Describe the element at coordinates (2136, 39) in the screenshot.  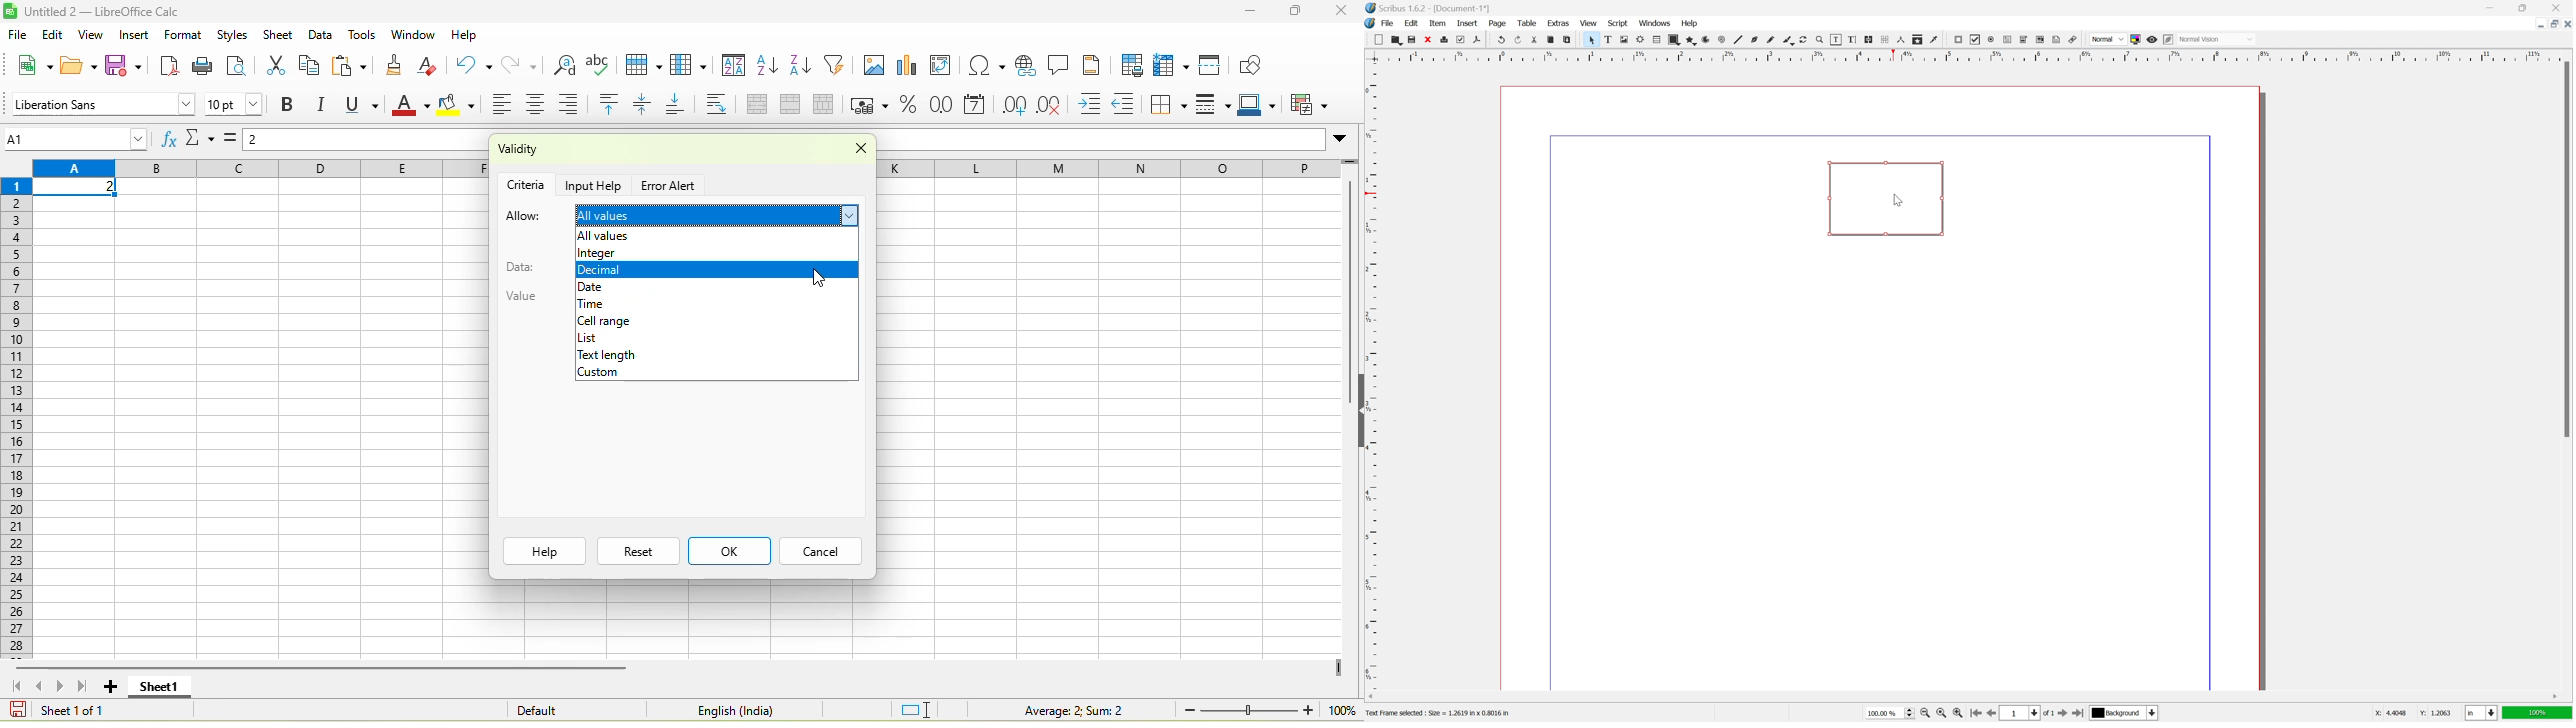
I see `toggle color management system` at that location.